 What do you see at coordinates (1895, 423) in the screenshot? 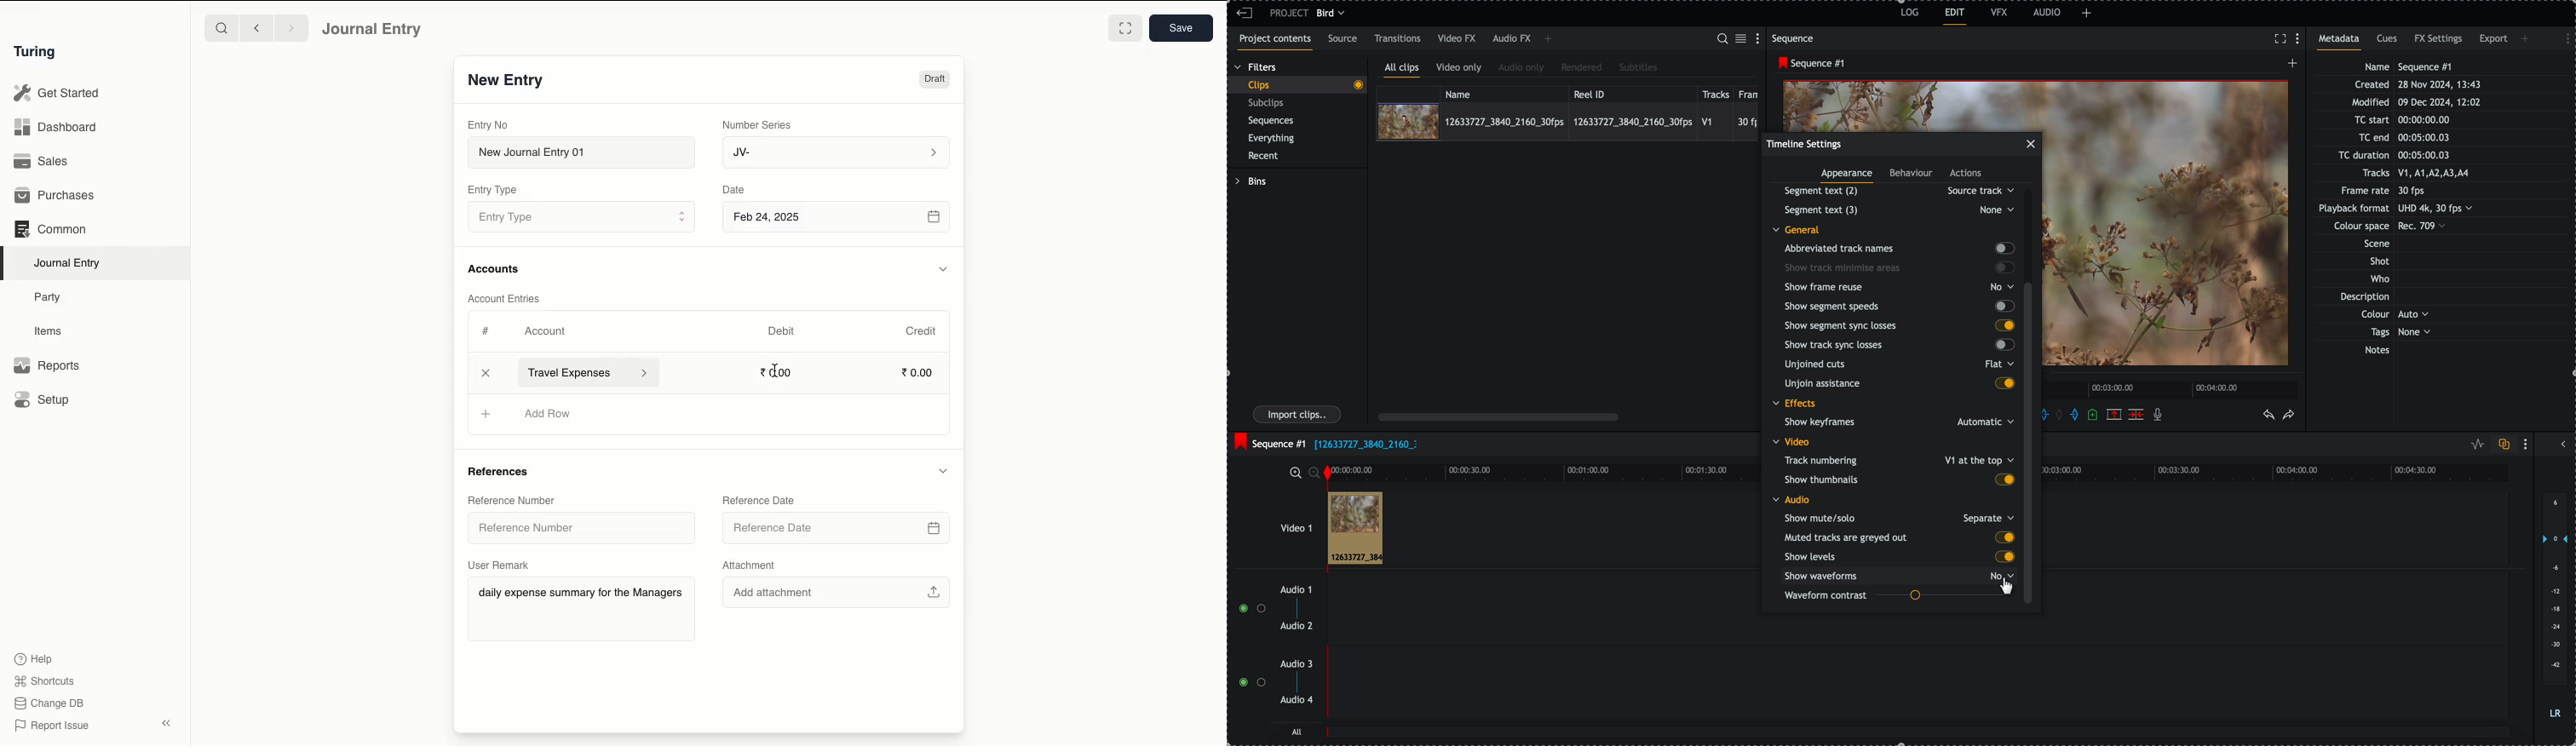
I see `show keyframes` at bounding box center [1895, 423].